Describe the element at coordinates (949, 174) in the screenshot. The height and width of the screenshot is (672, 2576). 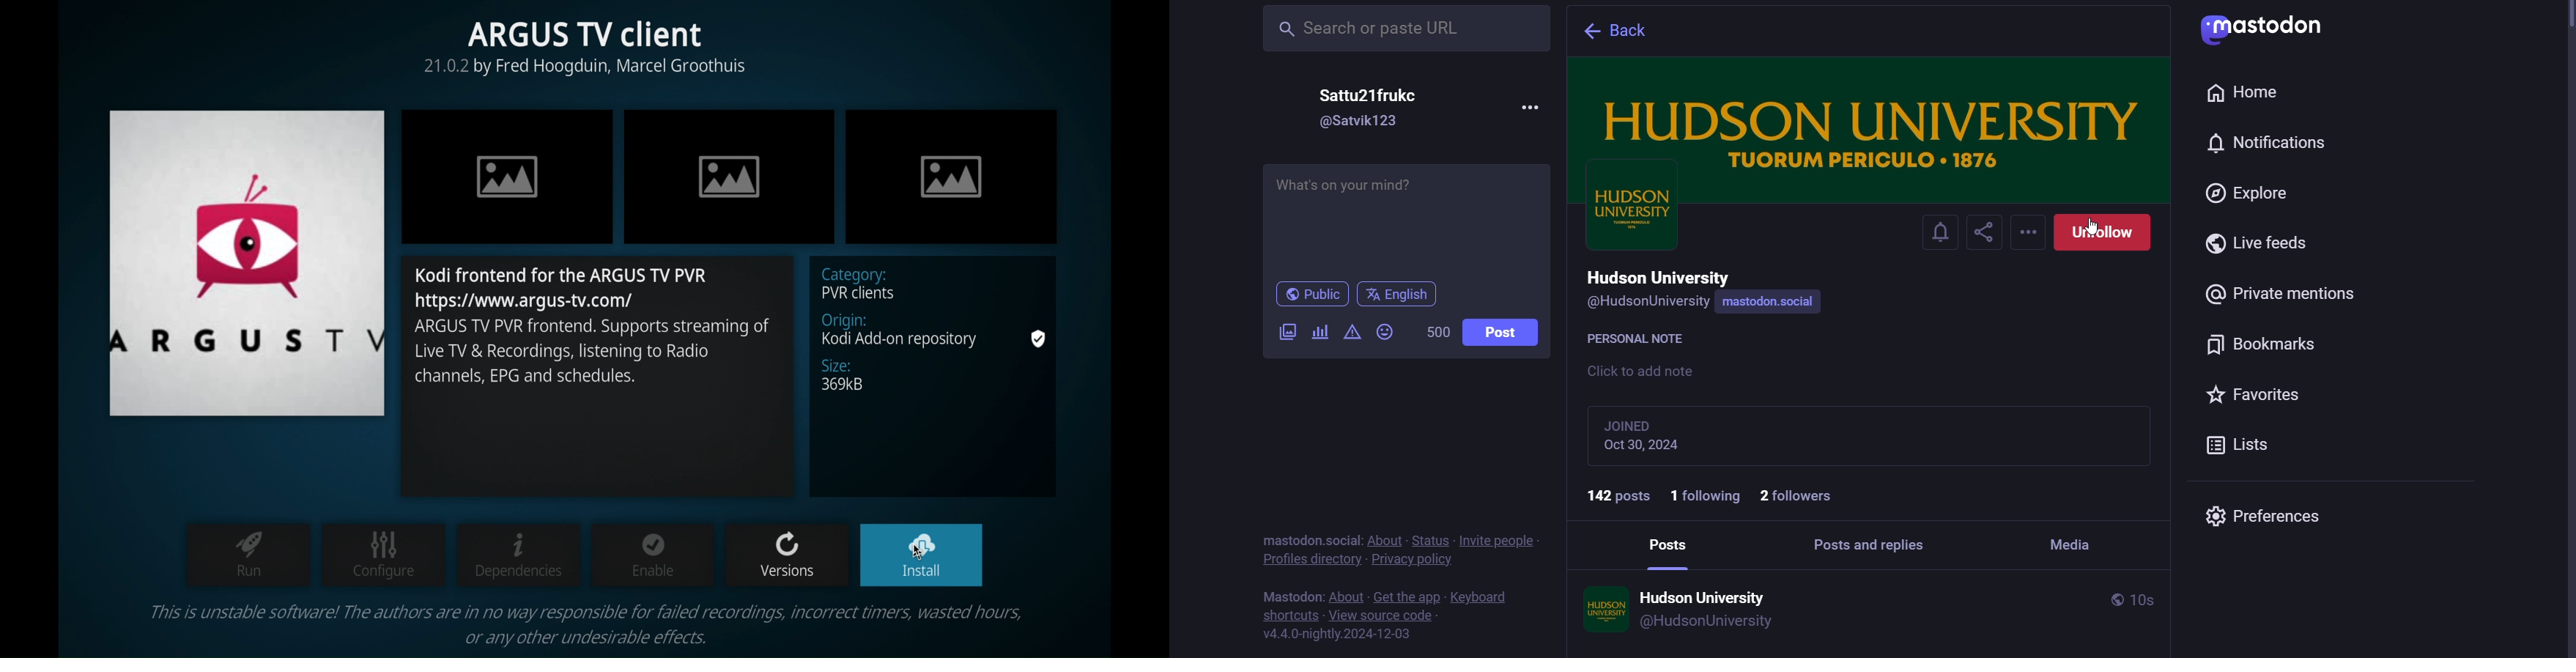
I see `Image` at that location.